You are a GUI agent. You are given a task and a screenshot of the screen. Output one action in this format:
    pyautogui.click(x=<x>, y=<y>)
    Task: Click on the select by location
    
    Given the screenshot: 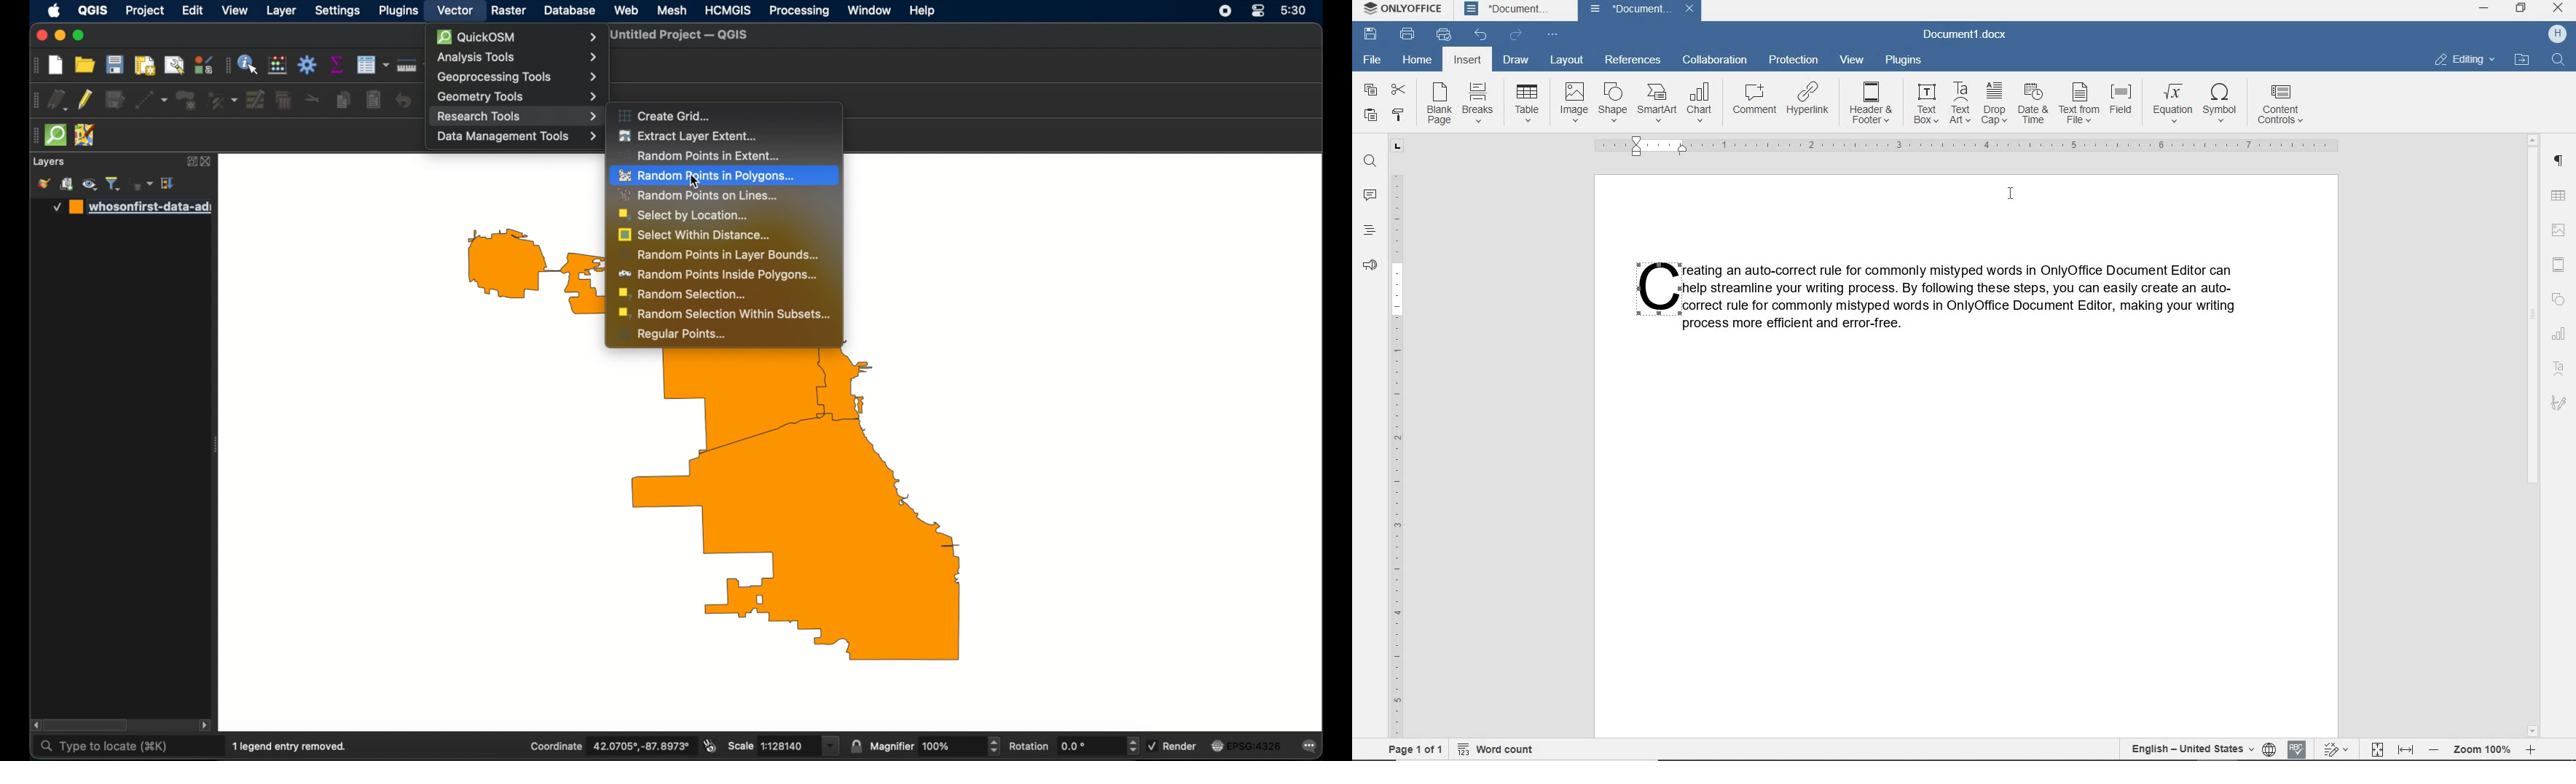 What is the action you would take?
    pyautogui.click(x=685, y=216)
    